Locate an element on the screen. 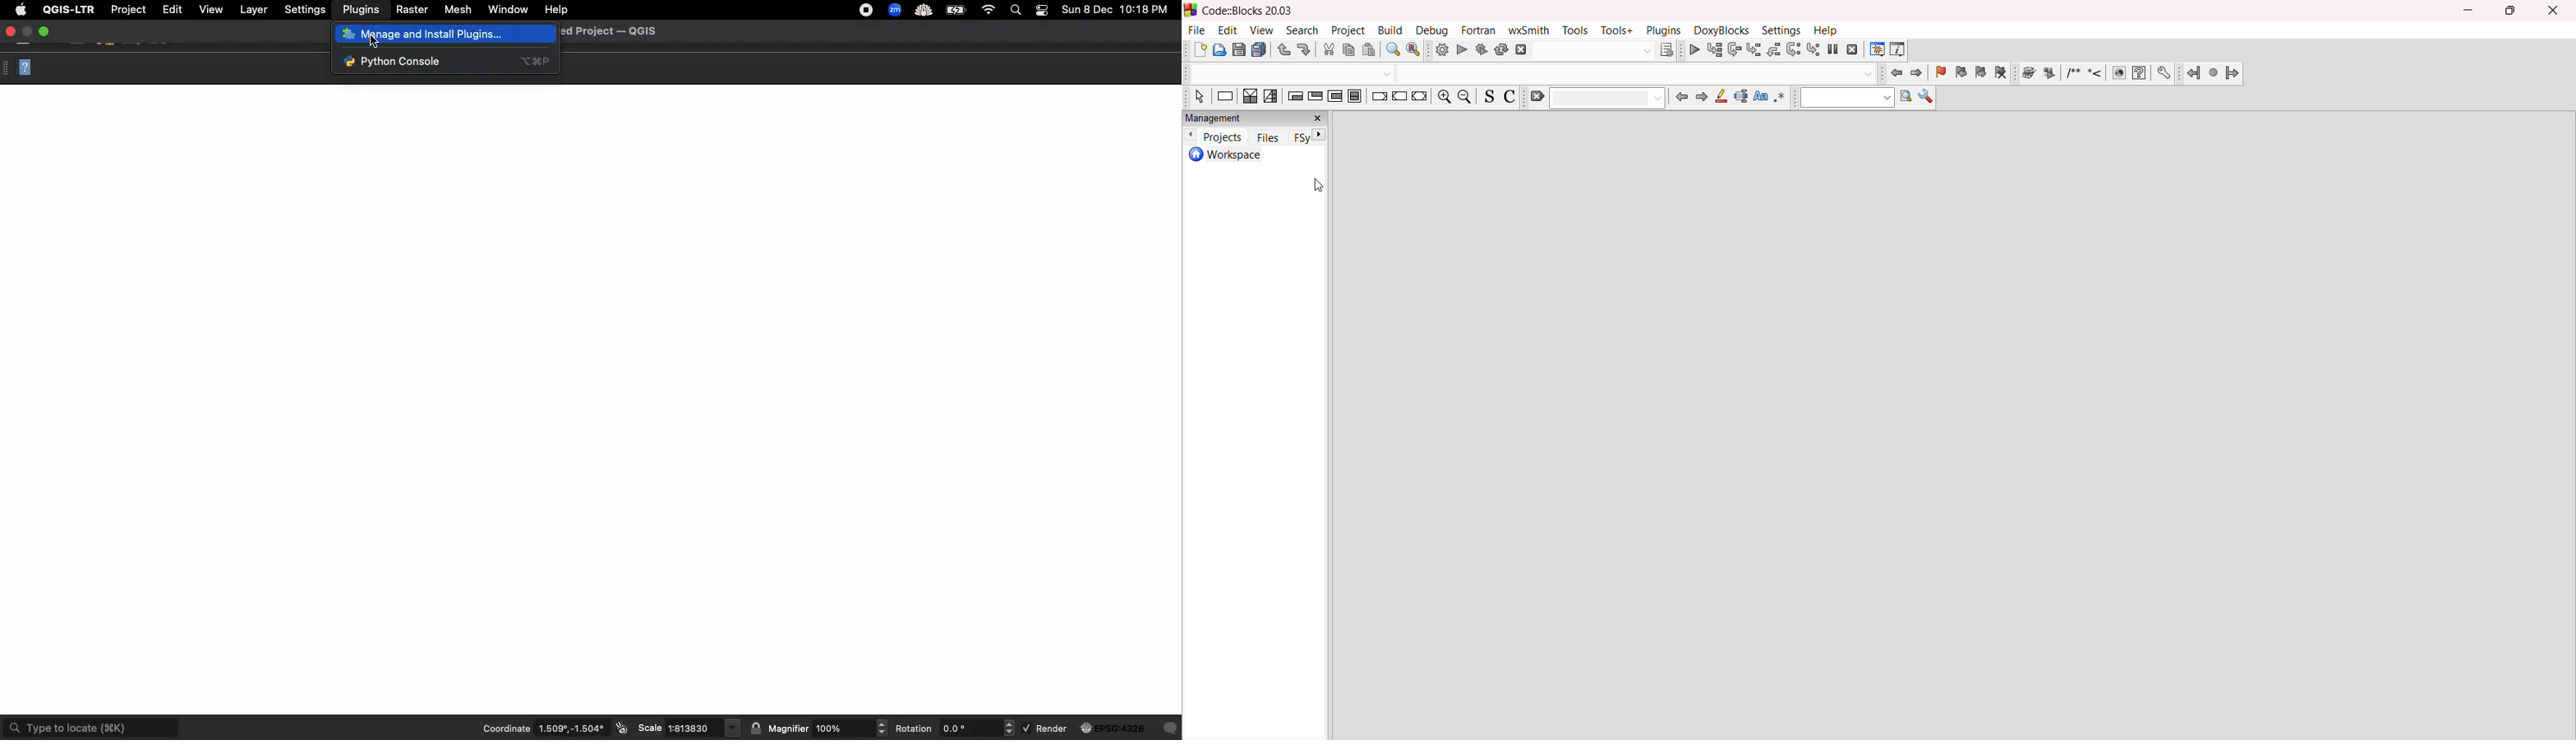 The width and height of the screenshot is (2576, 756). projects is located at coordinates (1222, 137).